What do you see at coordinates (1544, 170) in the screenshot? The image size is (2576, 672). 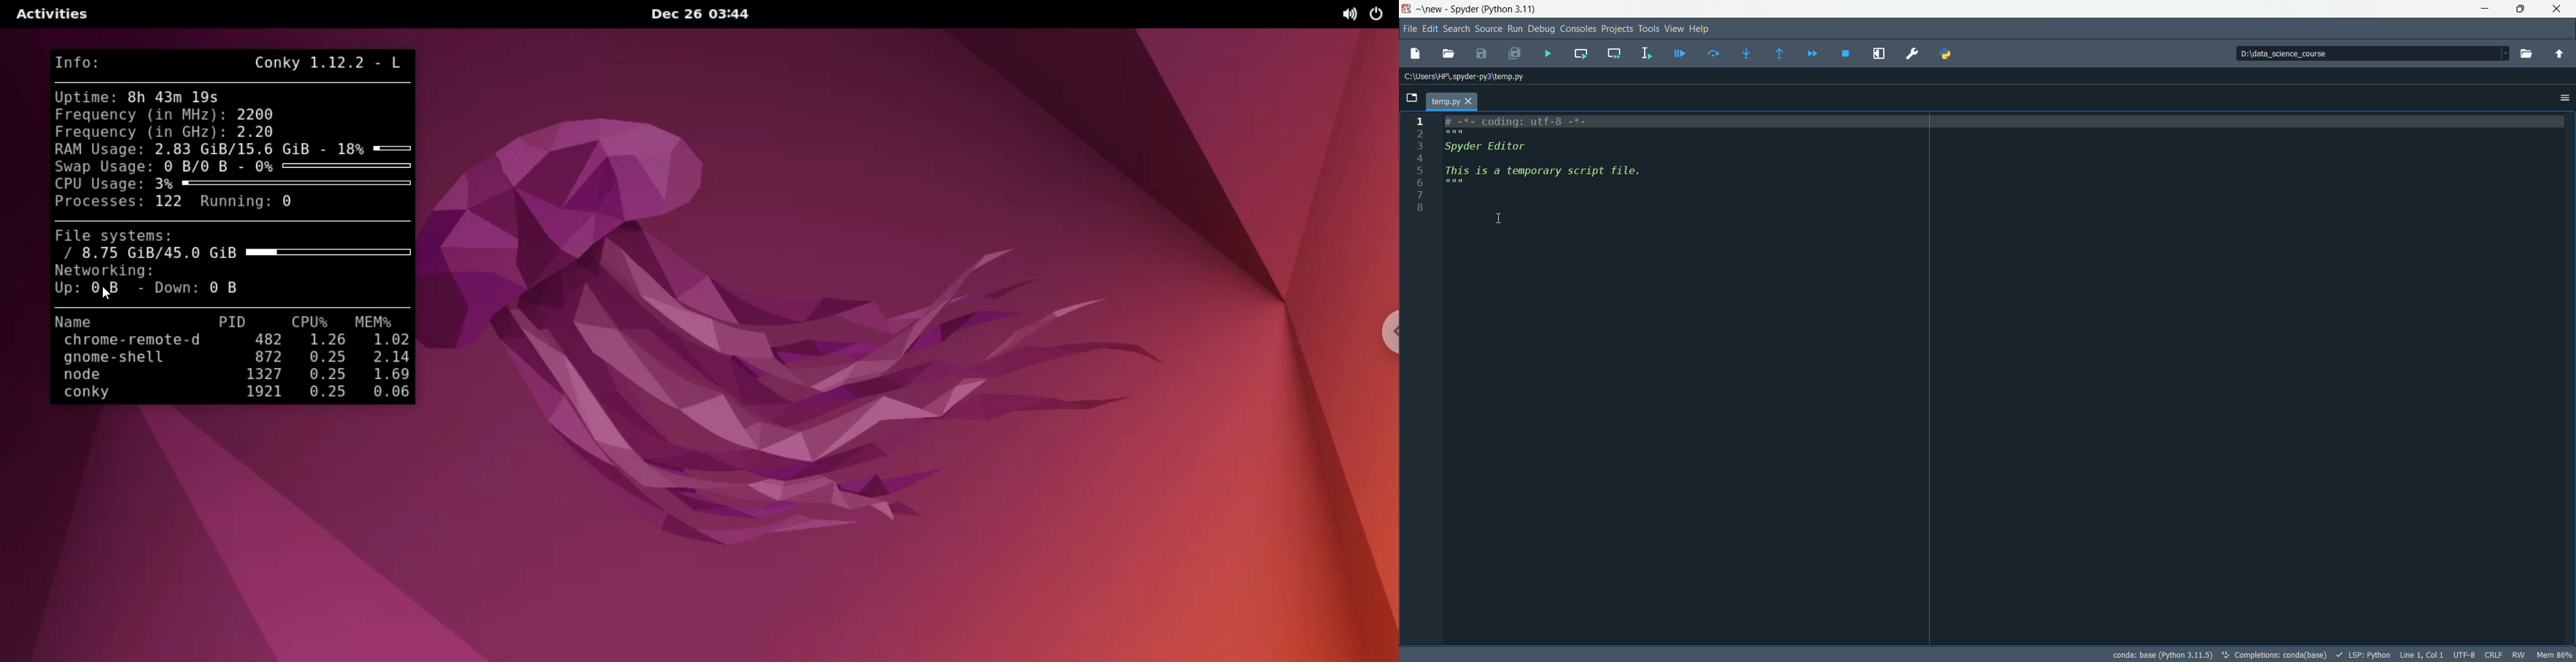 I see `5 This is a temporarv script file.` at bounding box center [1544, 170].